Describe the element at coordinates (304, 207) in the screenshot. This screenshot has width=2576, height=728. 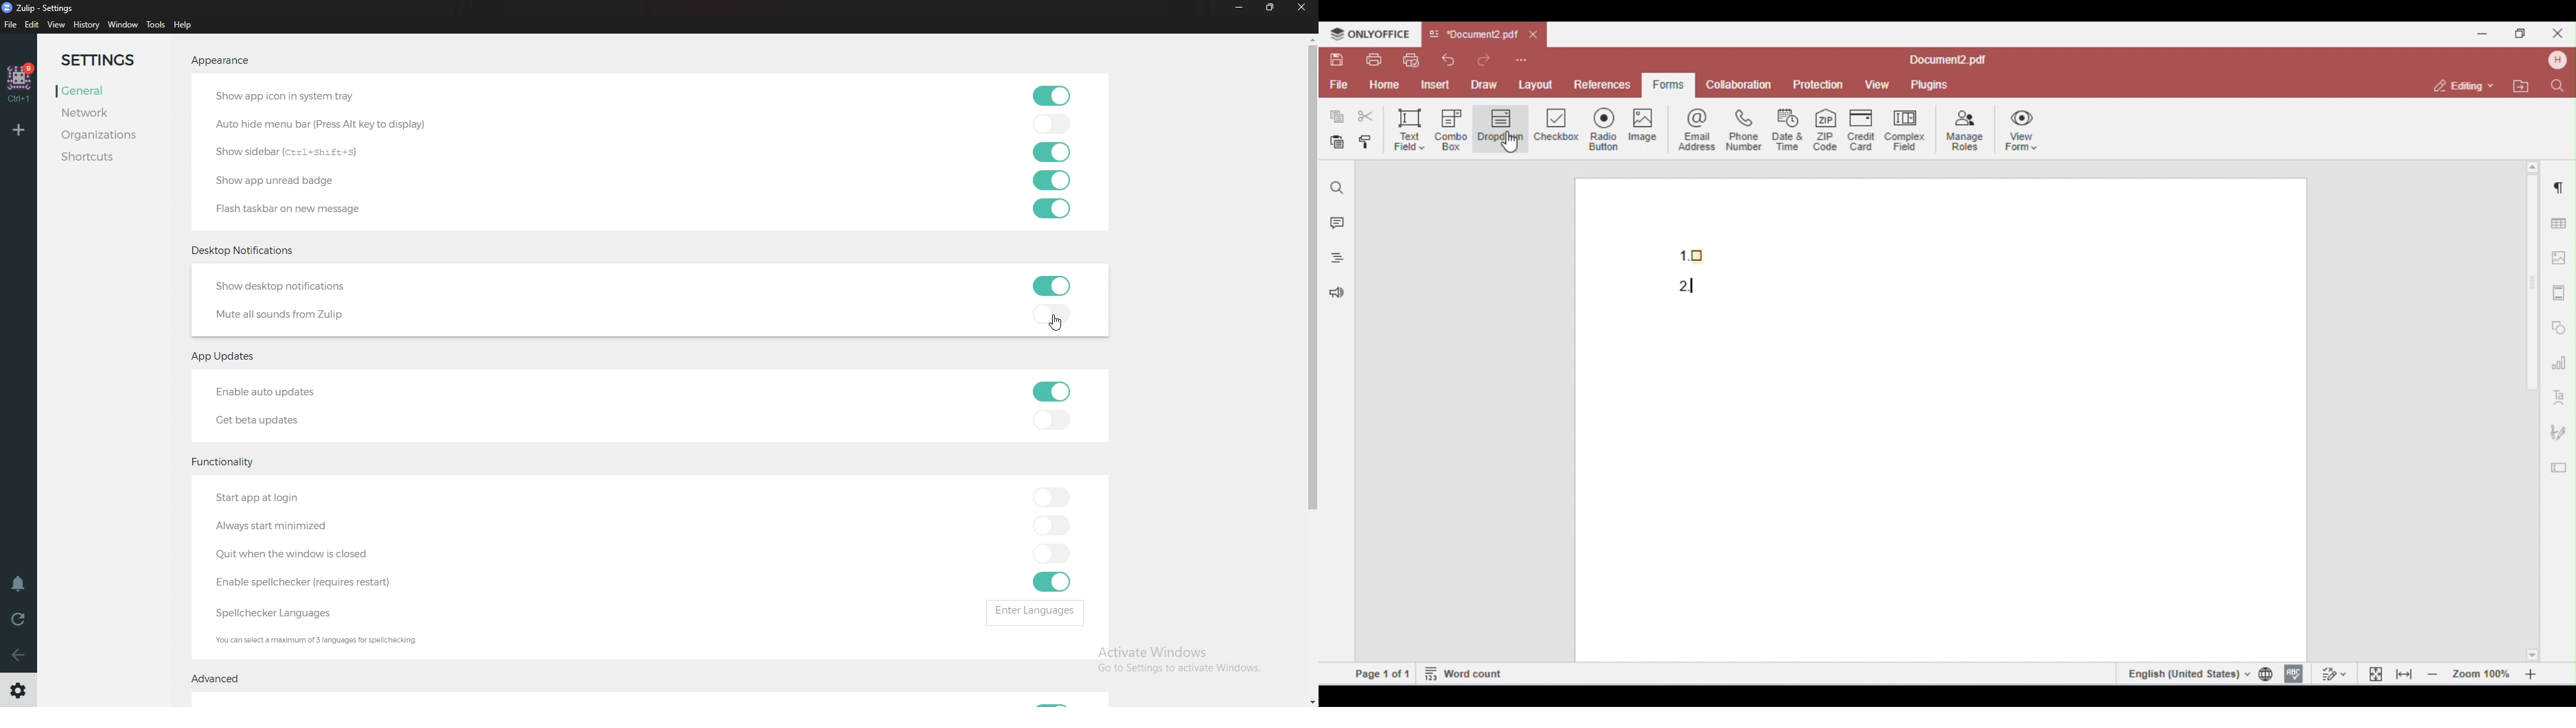
I see `flash taskbar on new message` at that location.